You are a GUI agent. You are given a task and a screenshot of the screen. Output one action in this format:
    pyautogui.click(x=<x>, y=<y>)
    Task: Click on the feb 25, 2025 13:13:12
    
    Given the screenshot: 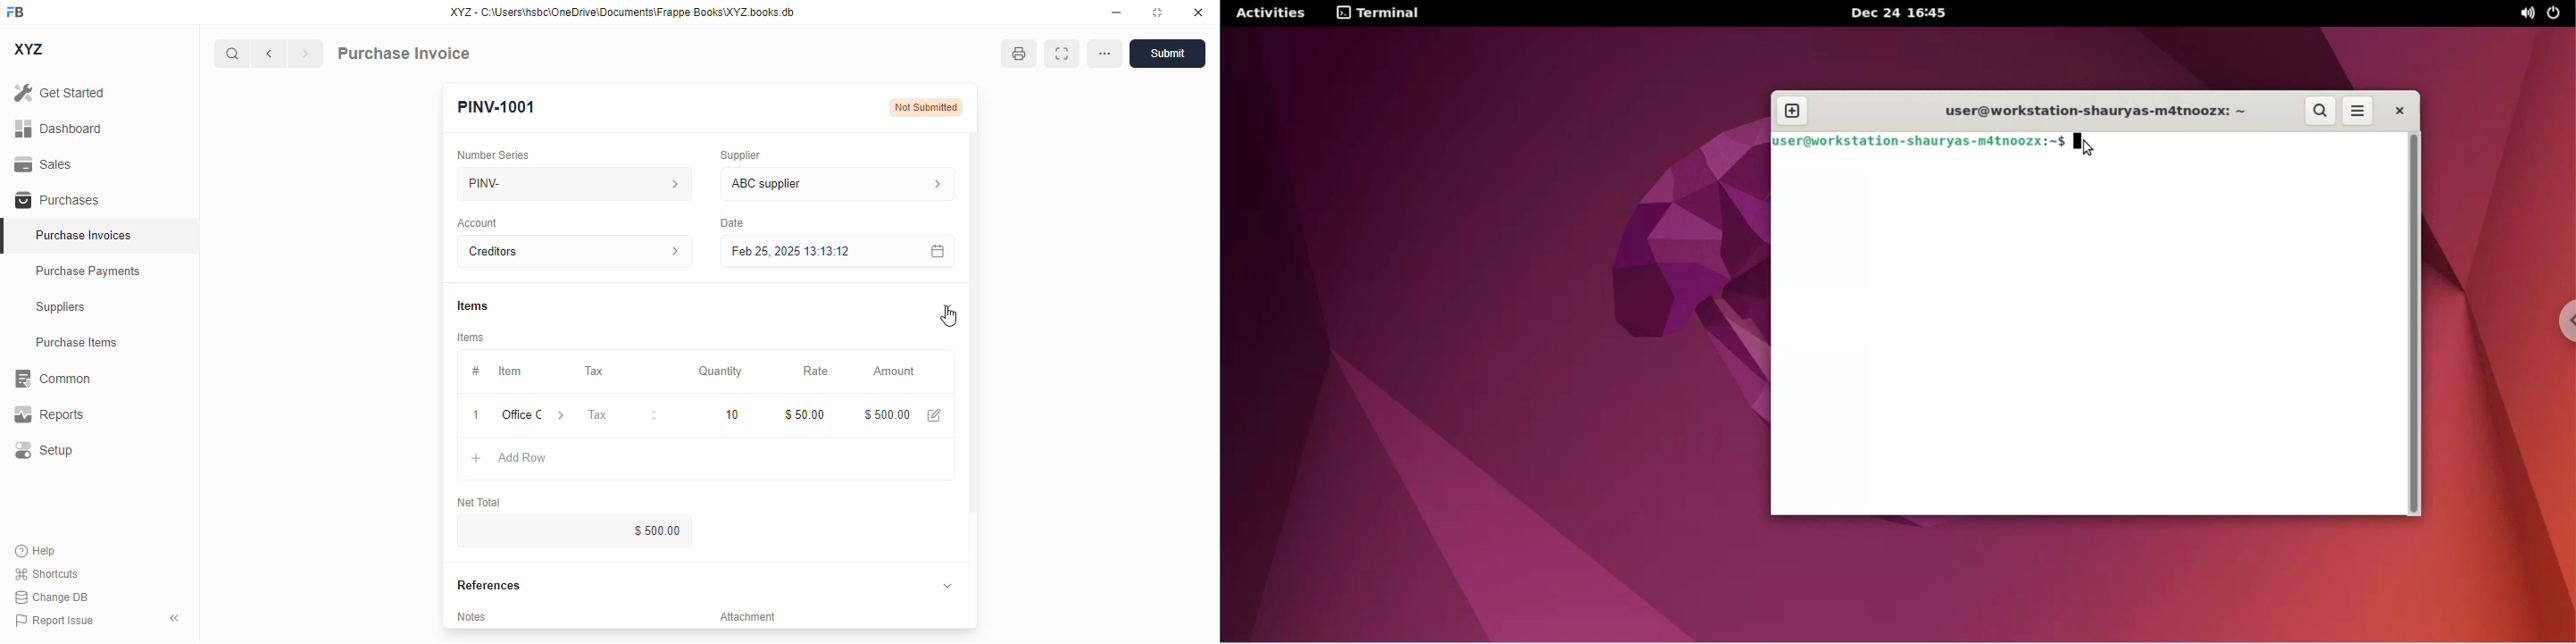 What is the action you would take?
    pyautogui.click(x=808, y=251)
    